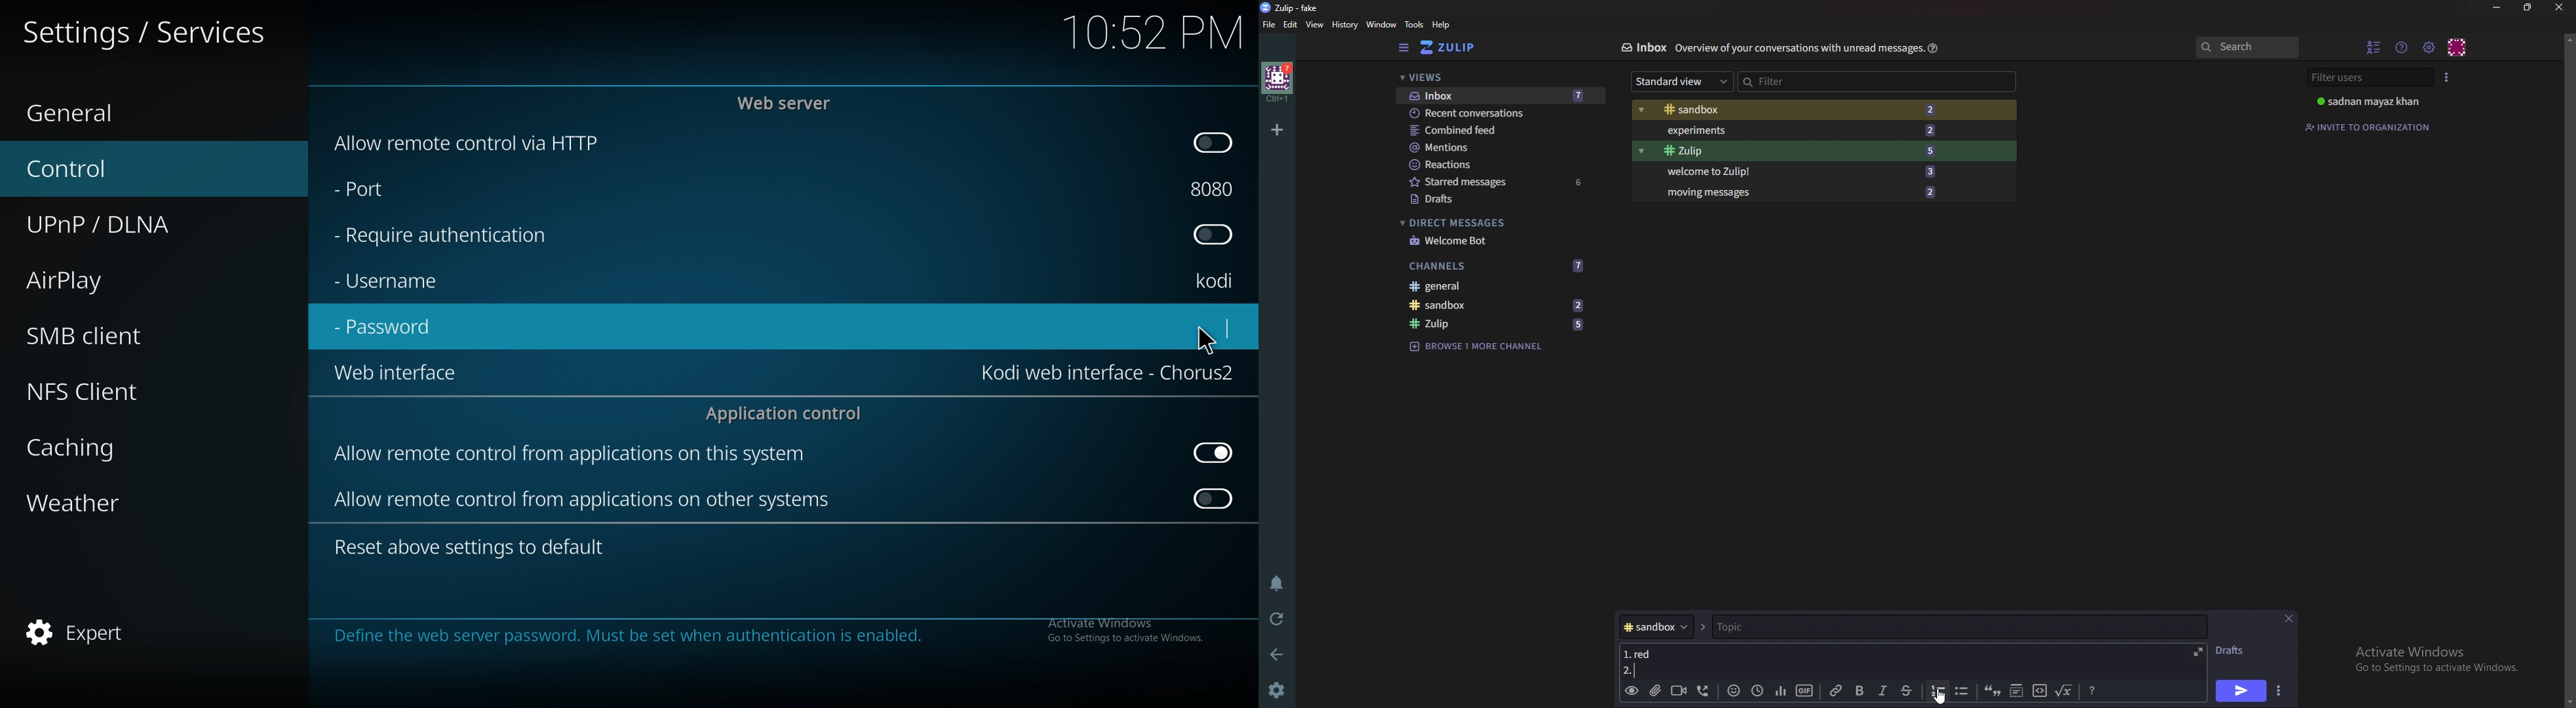  I want to click on Video call, so click(1677, 690).